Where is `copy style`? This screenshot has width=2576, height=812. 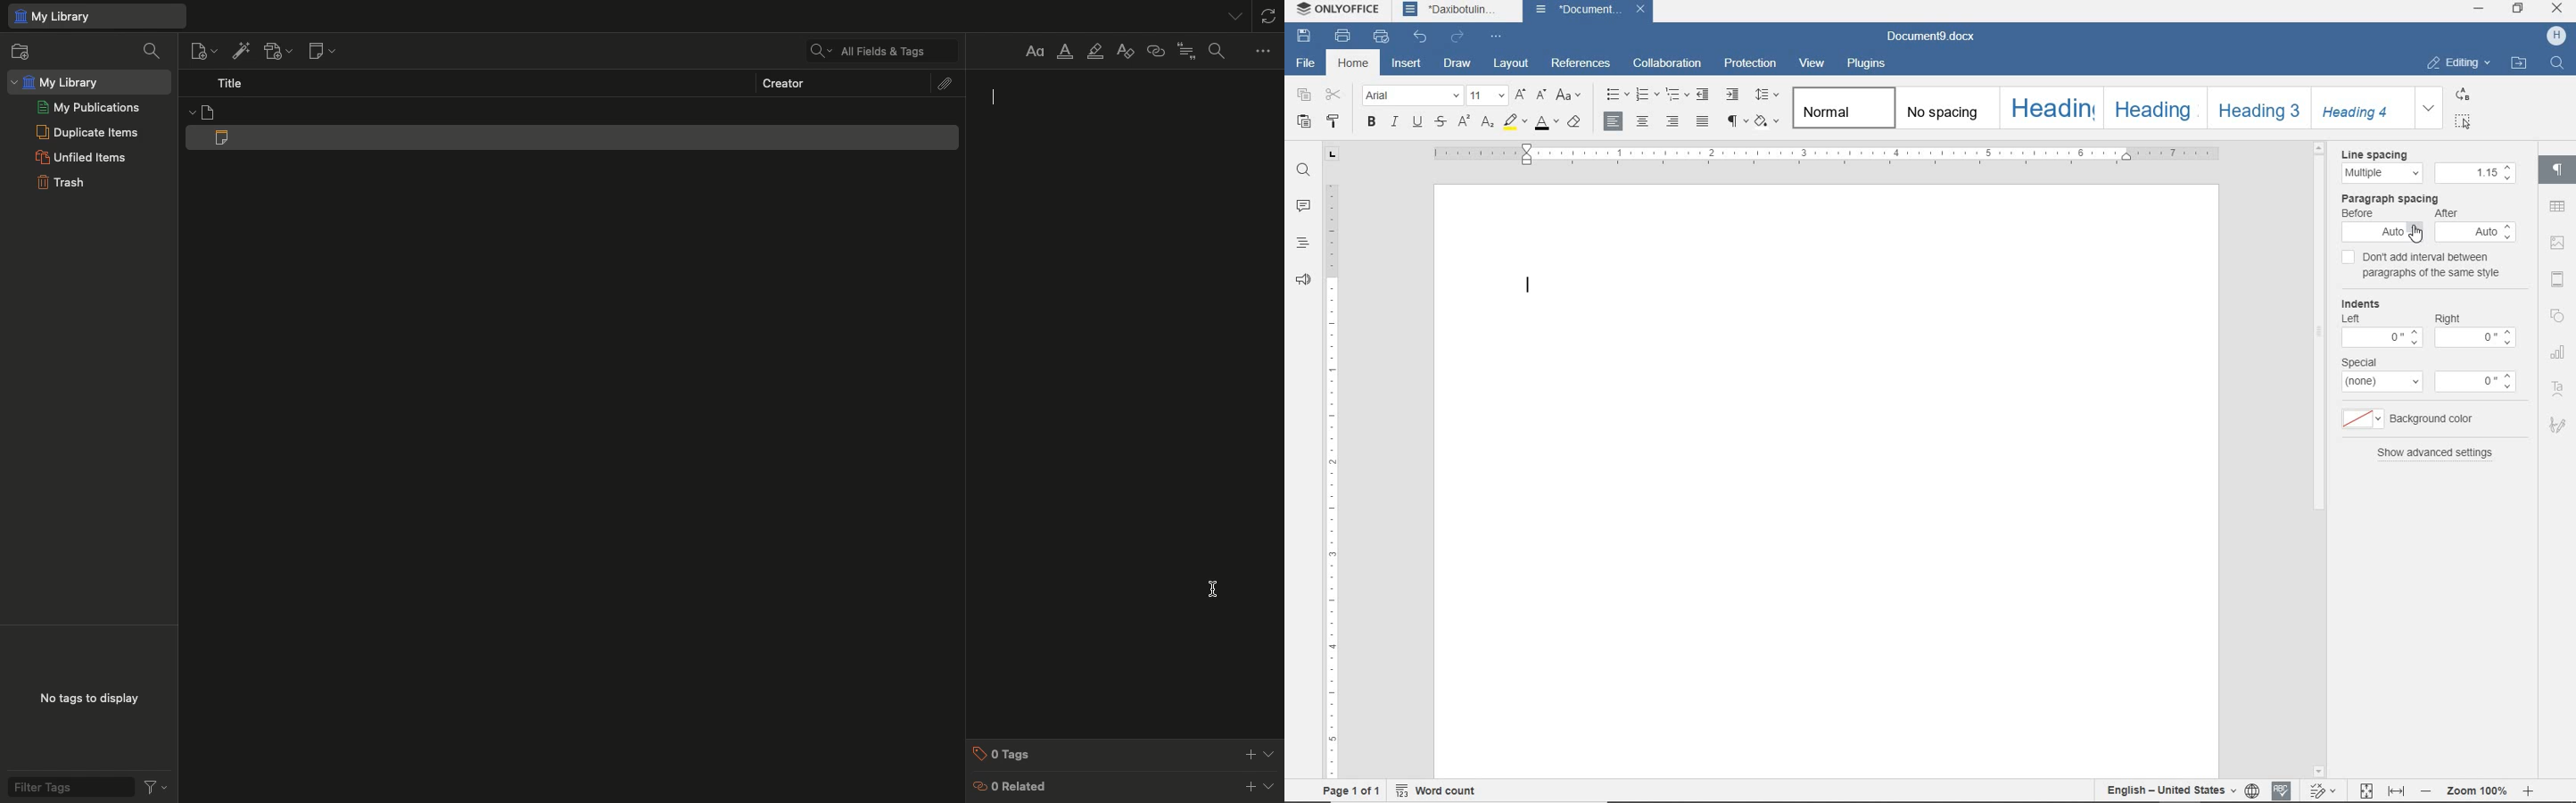 copy style is located at coordinates (1336, 122).